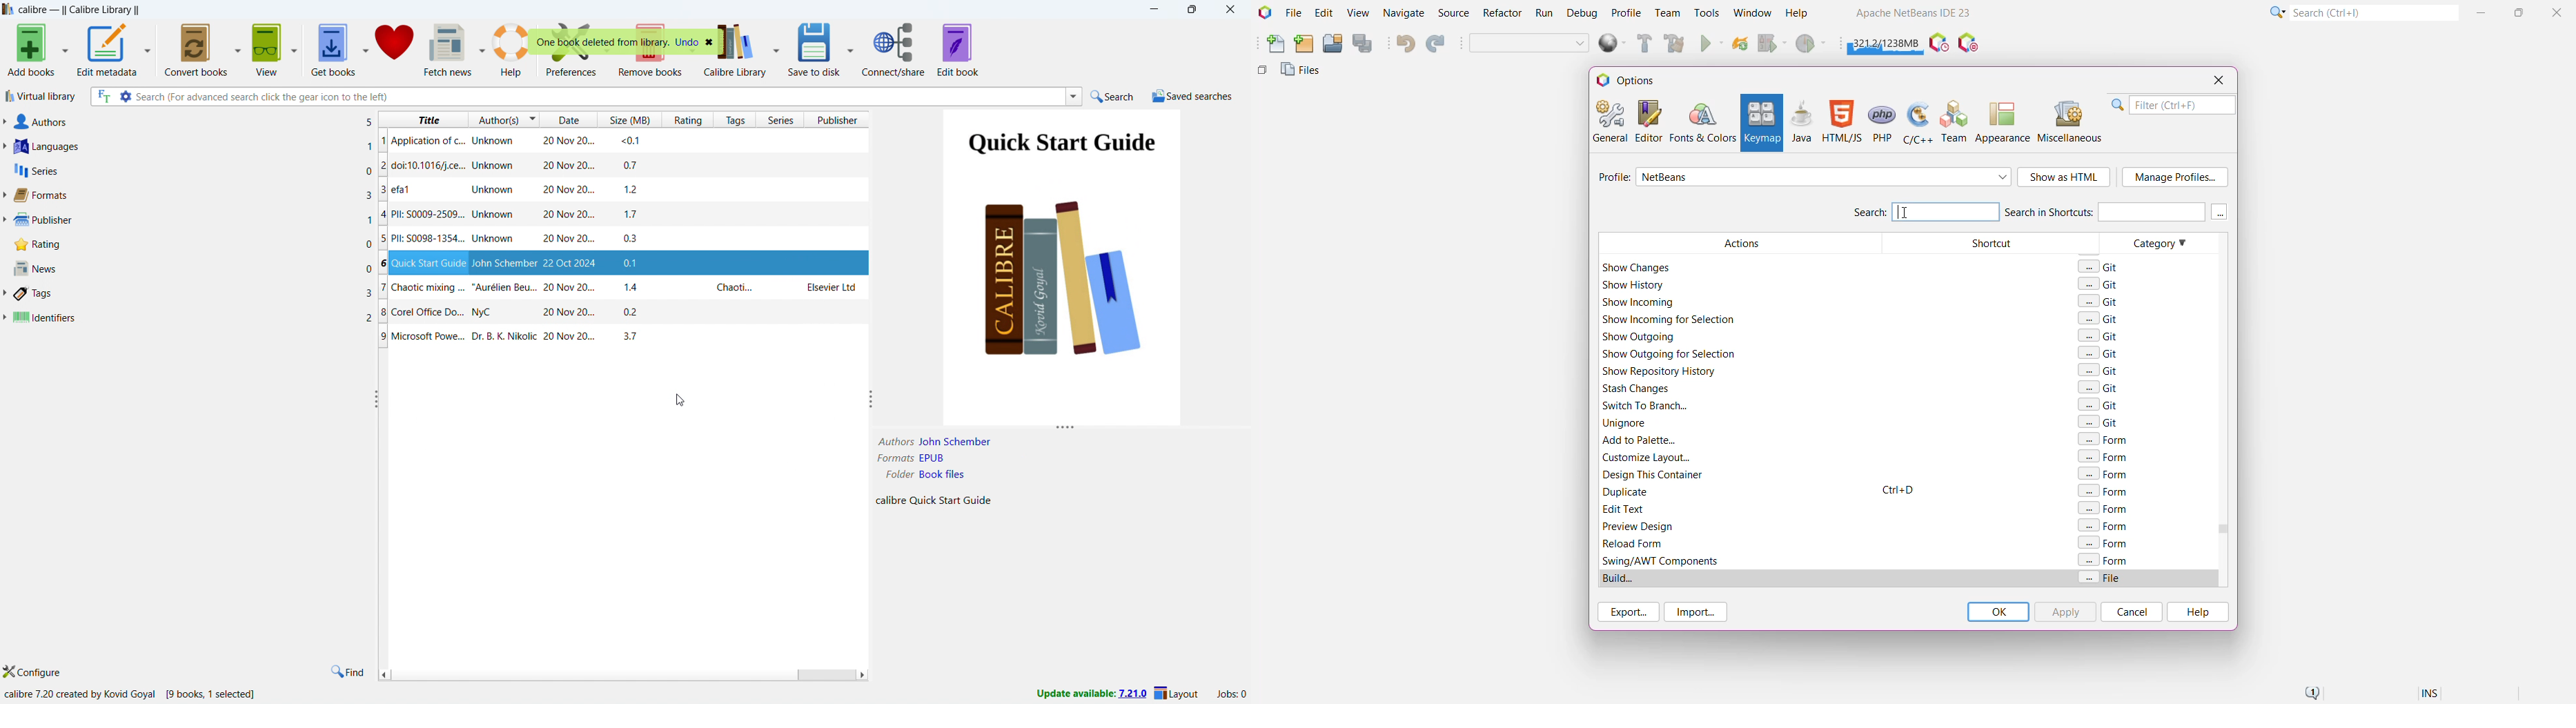 This screenshot has width=2576, height=728. Describe the element at coordinates (31, 48) in the screenshot. I see `add books` at that location.